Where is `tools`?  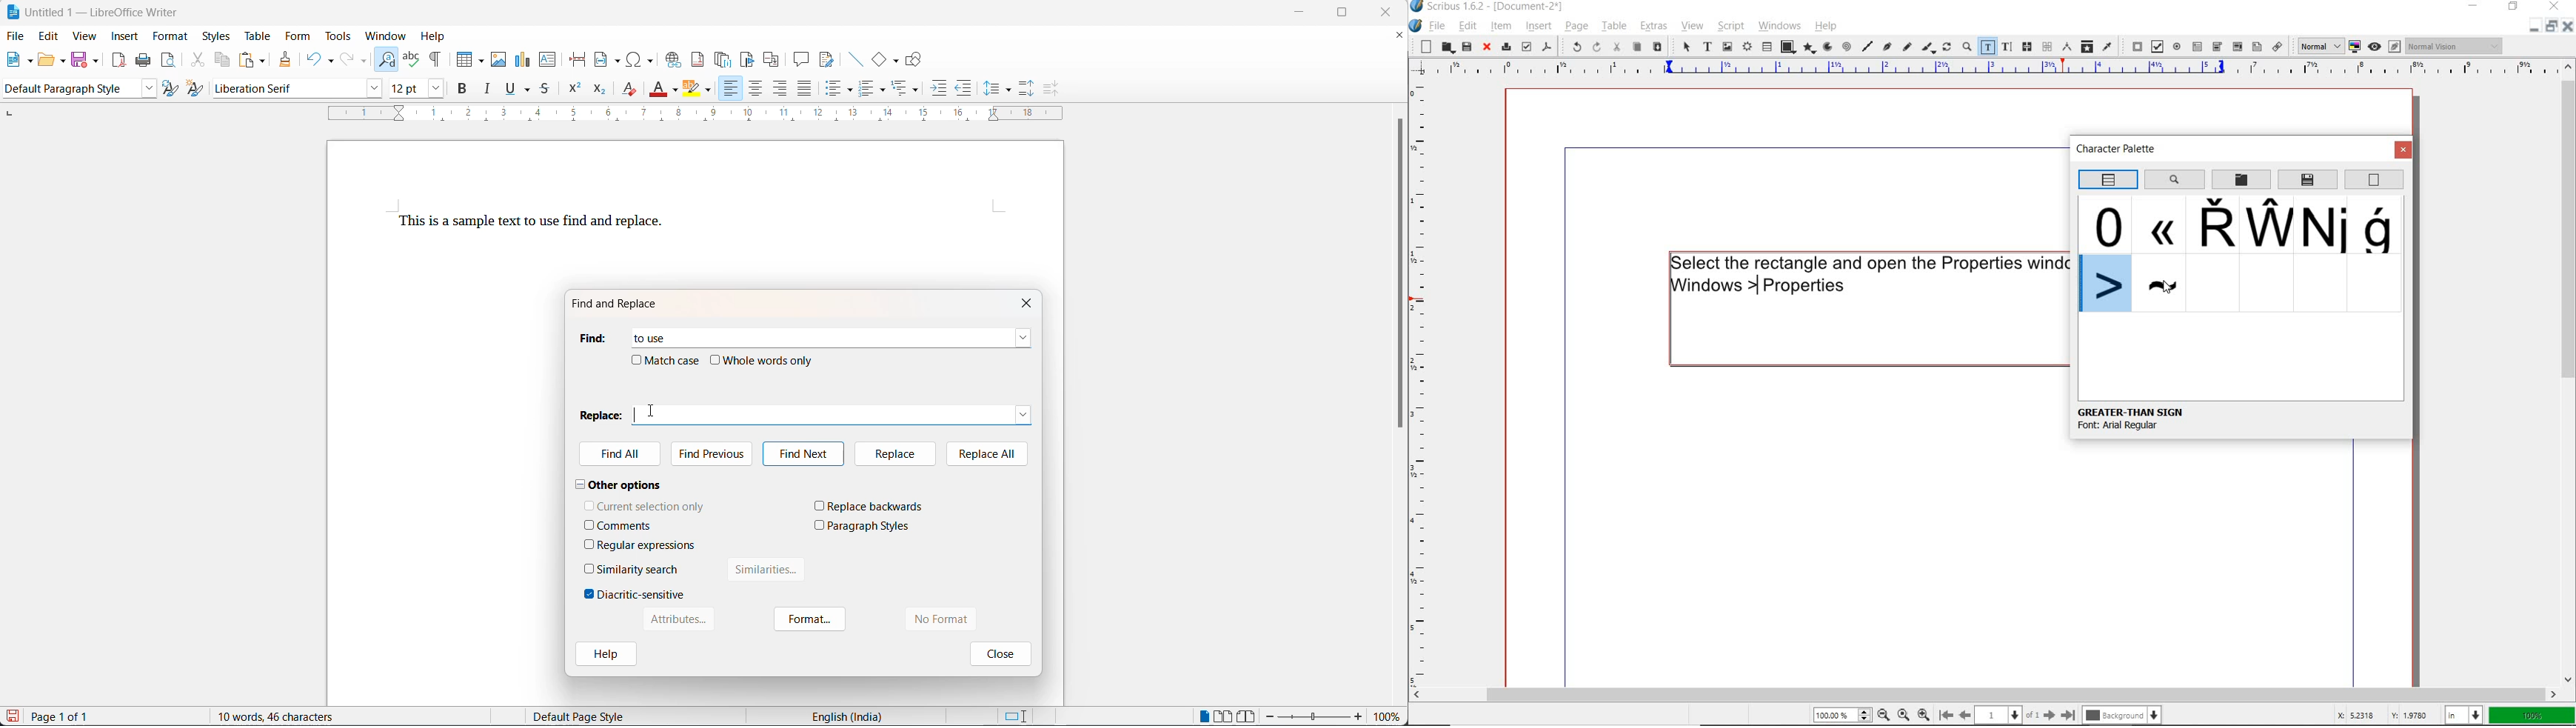
tools is located at coordinates (341, 36).